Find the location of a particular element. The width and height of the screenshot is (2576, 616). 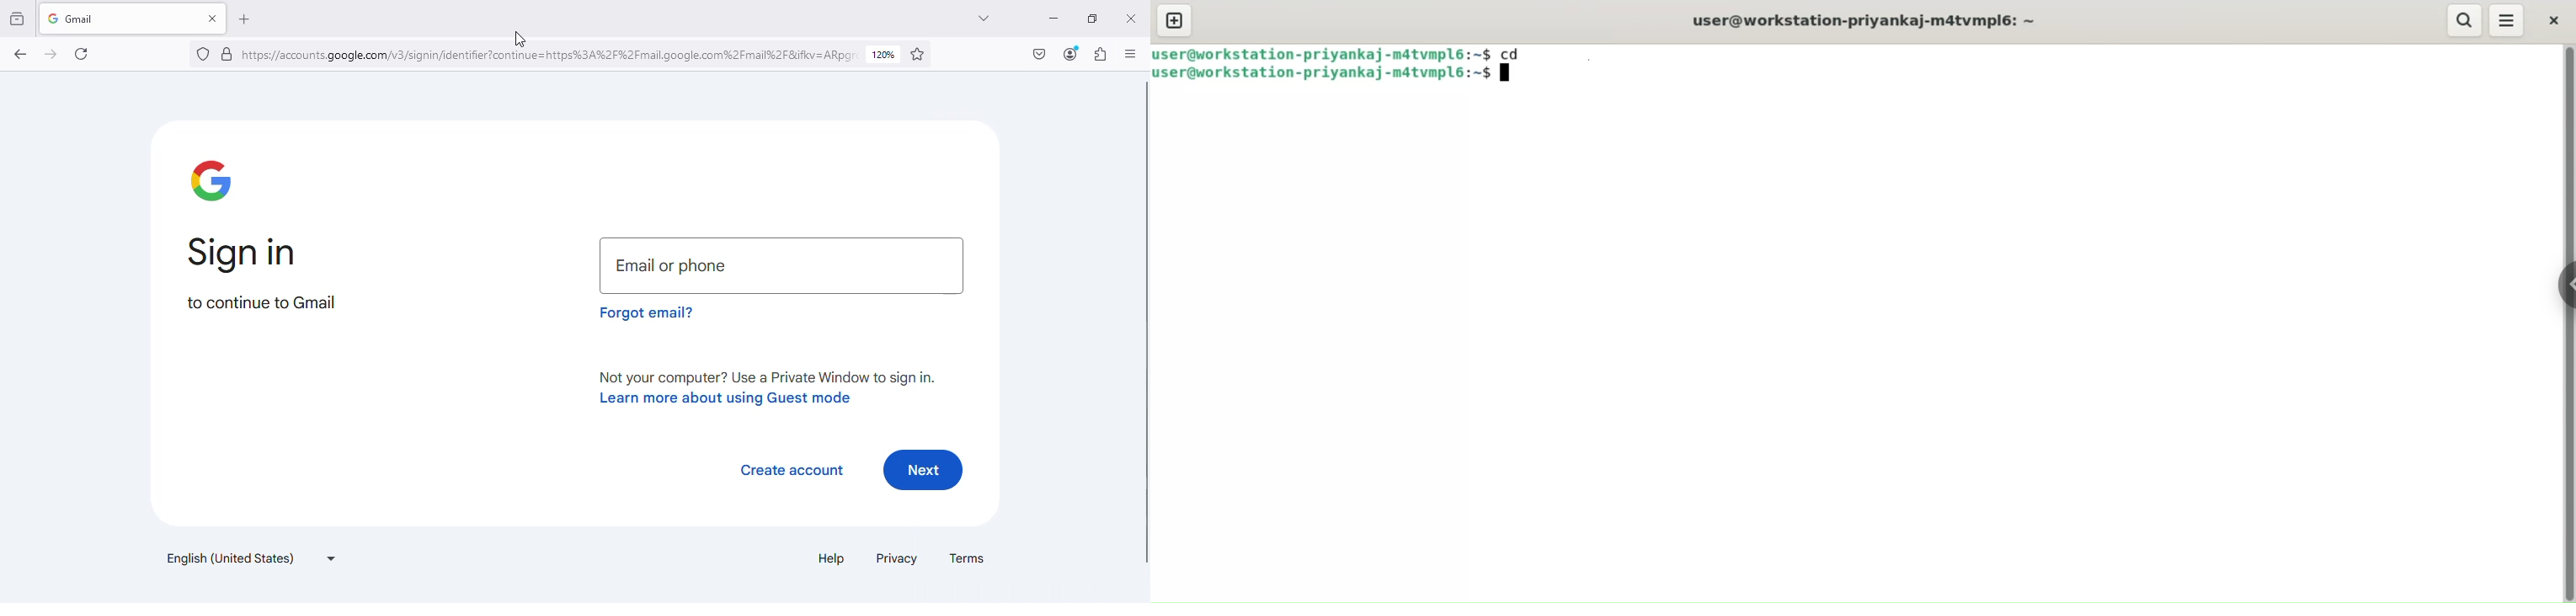

close tab is located at coordinates (214, 18).